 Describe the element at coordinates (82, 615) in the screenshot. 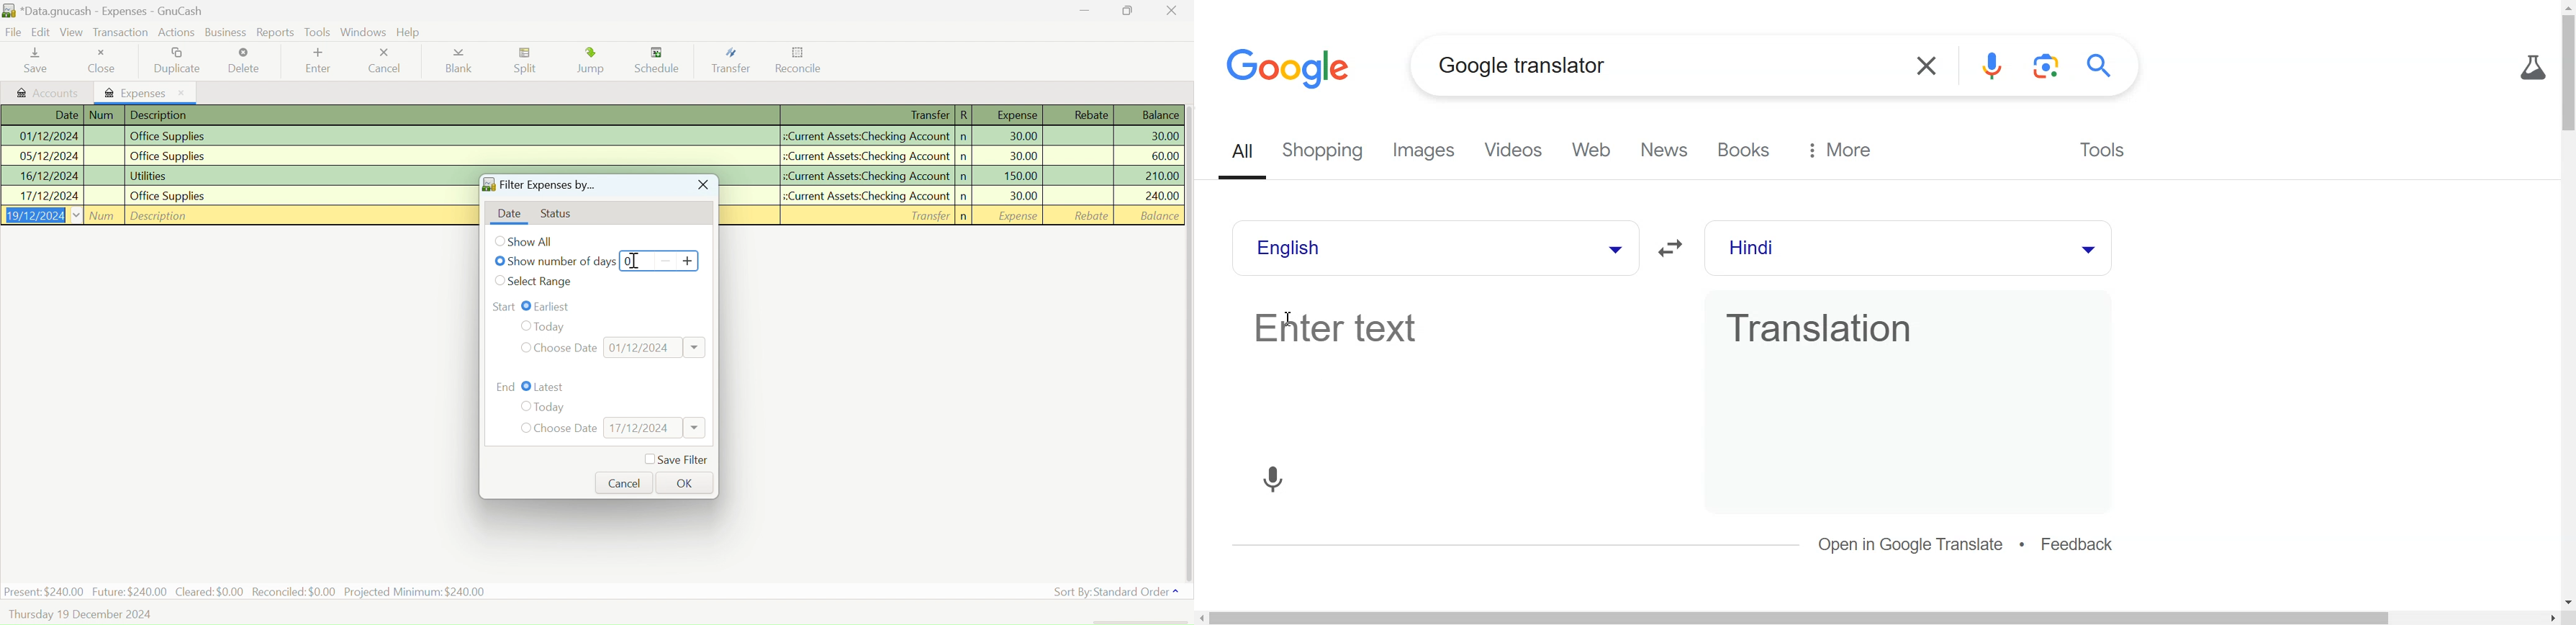

I see `Thursday, 19 December 2024` at that location.